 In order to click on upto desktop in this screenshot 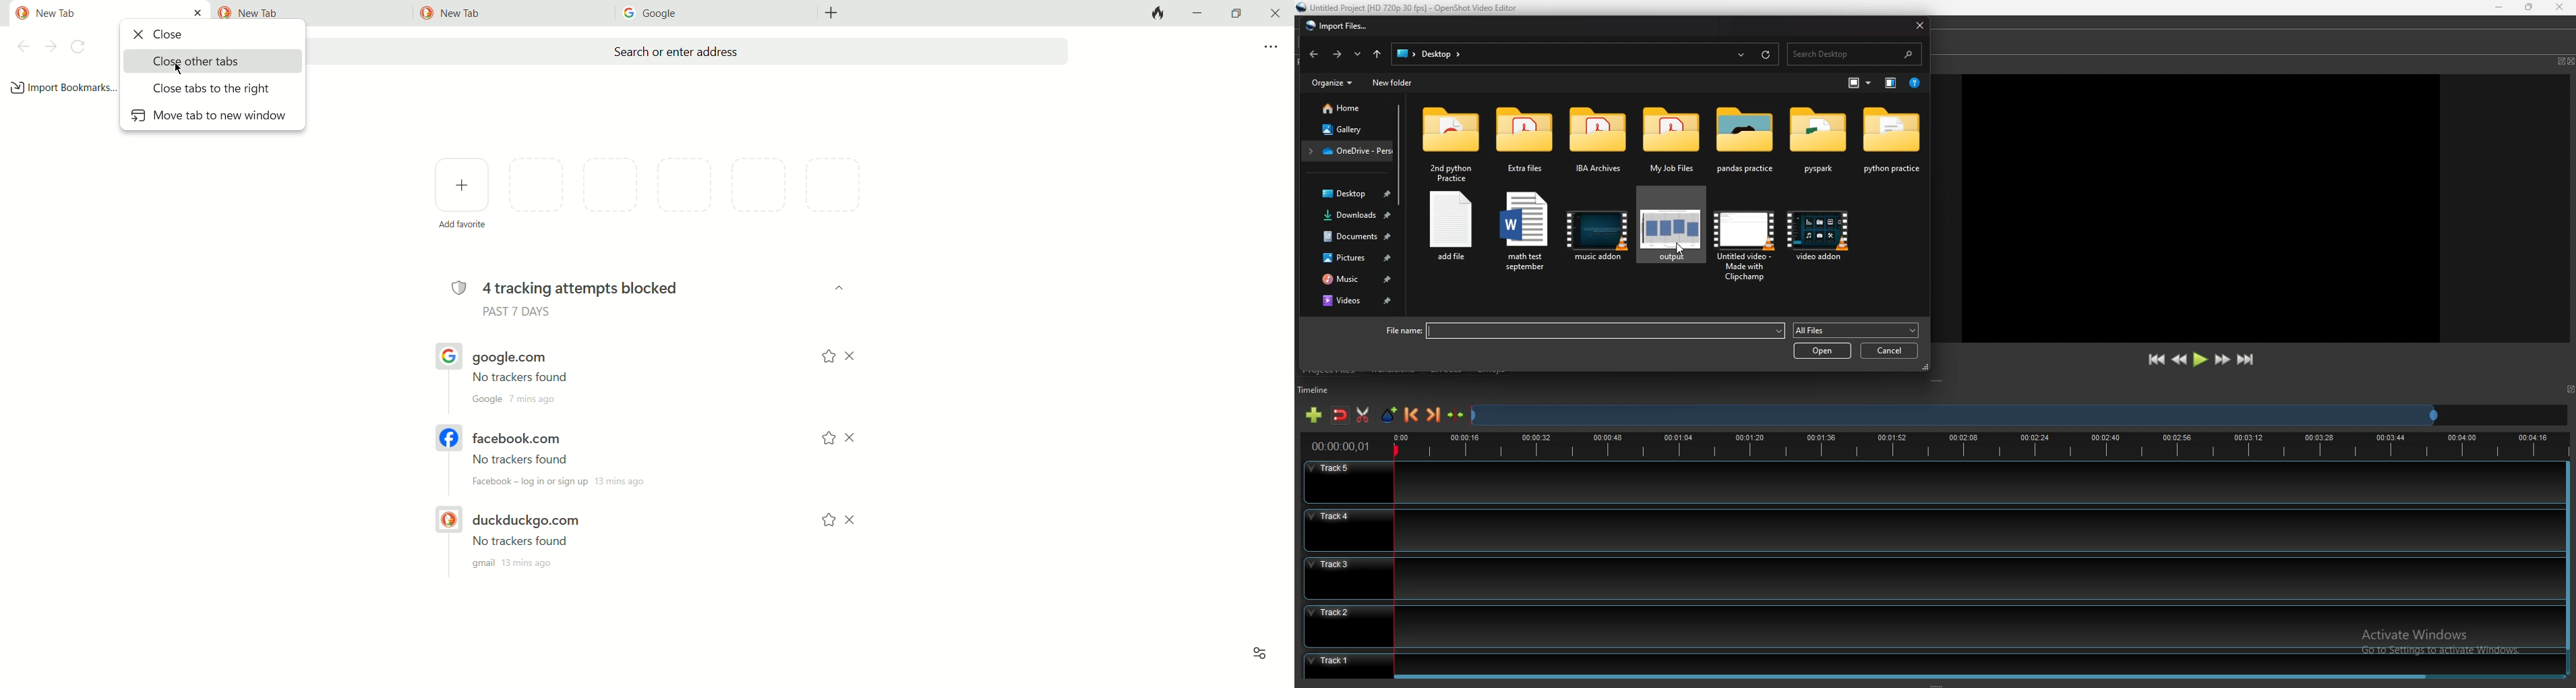, I will do `click(1378, 55)`.